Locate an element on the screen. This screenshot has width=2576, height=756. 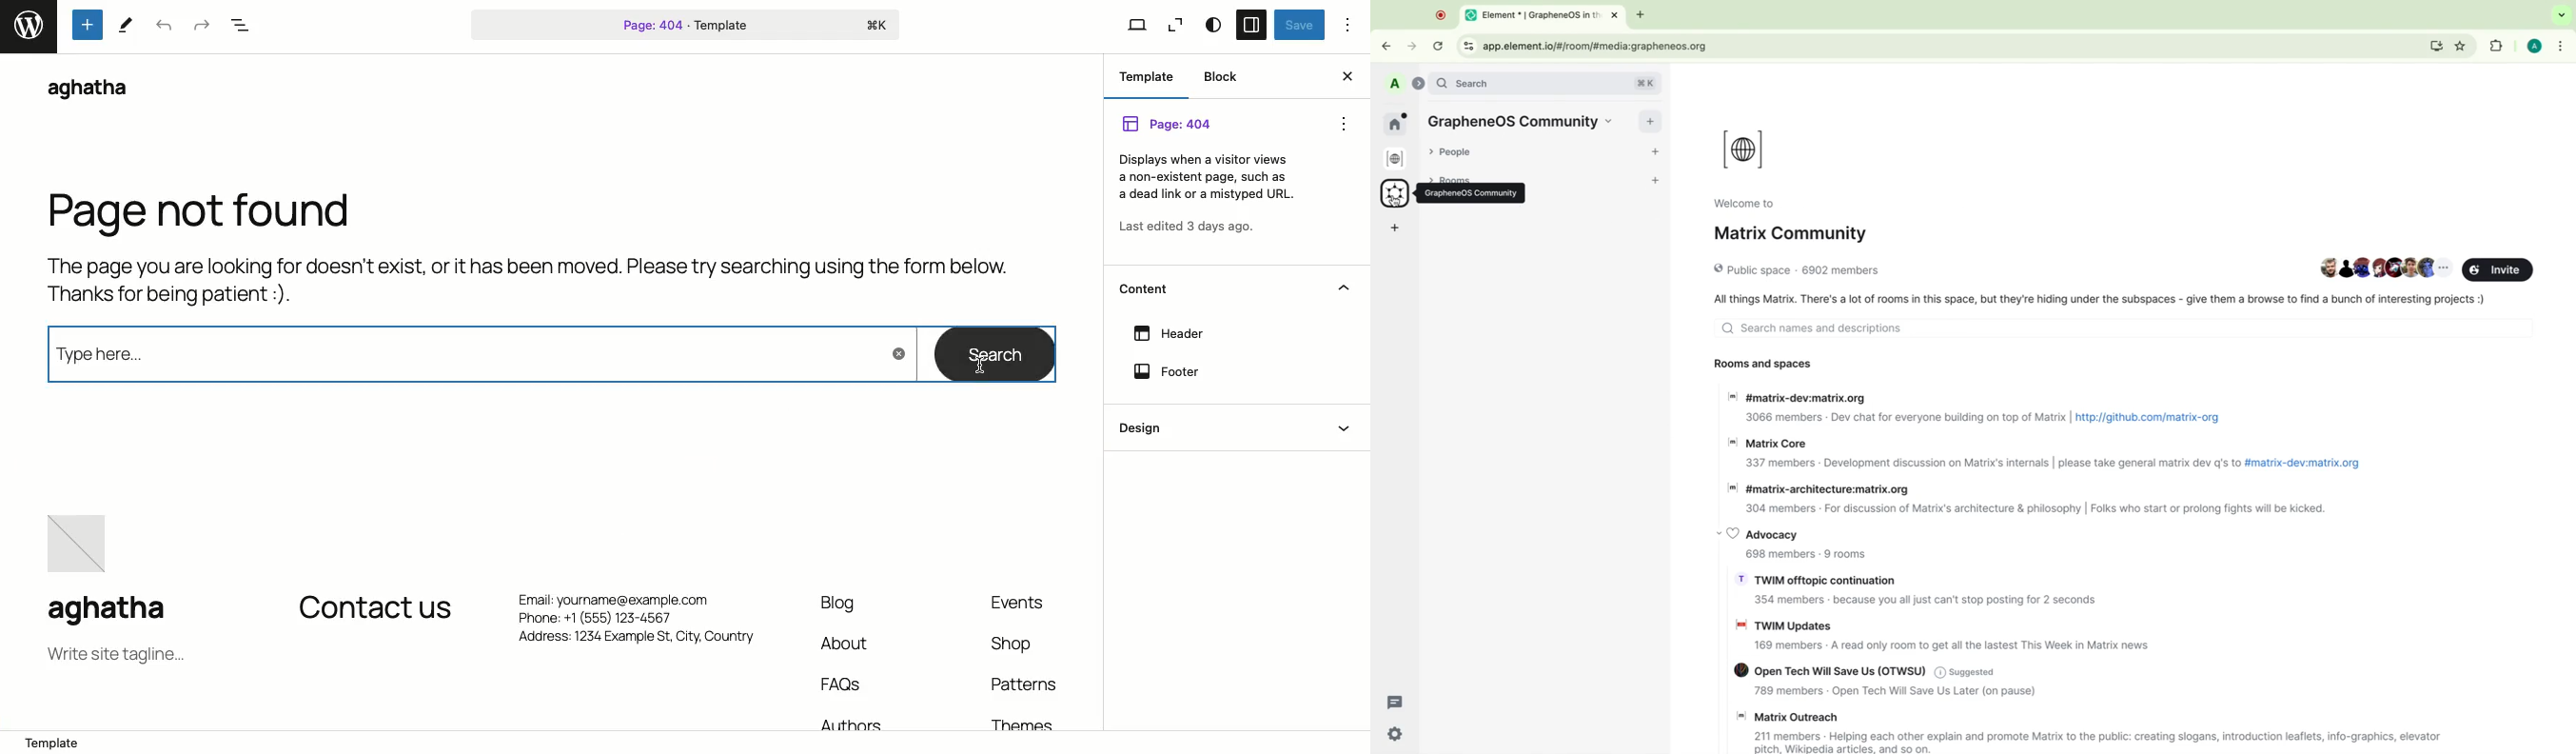
Show is located at coordinates (1339, 429).